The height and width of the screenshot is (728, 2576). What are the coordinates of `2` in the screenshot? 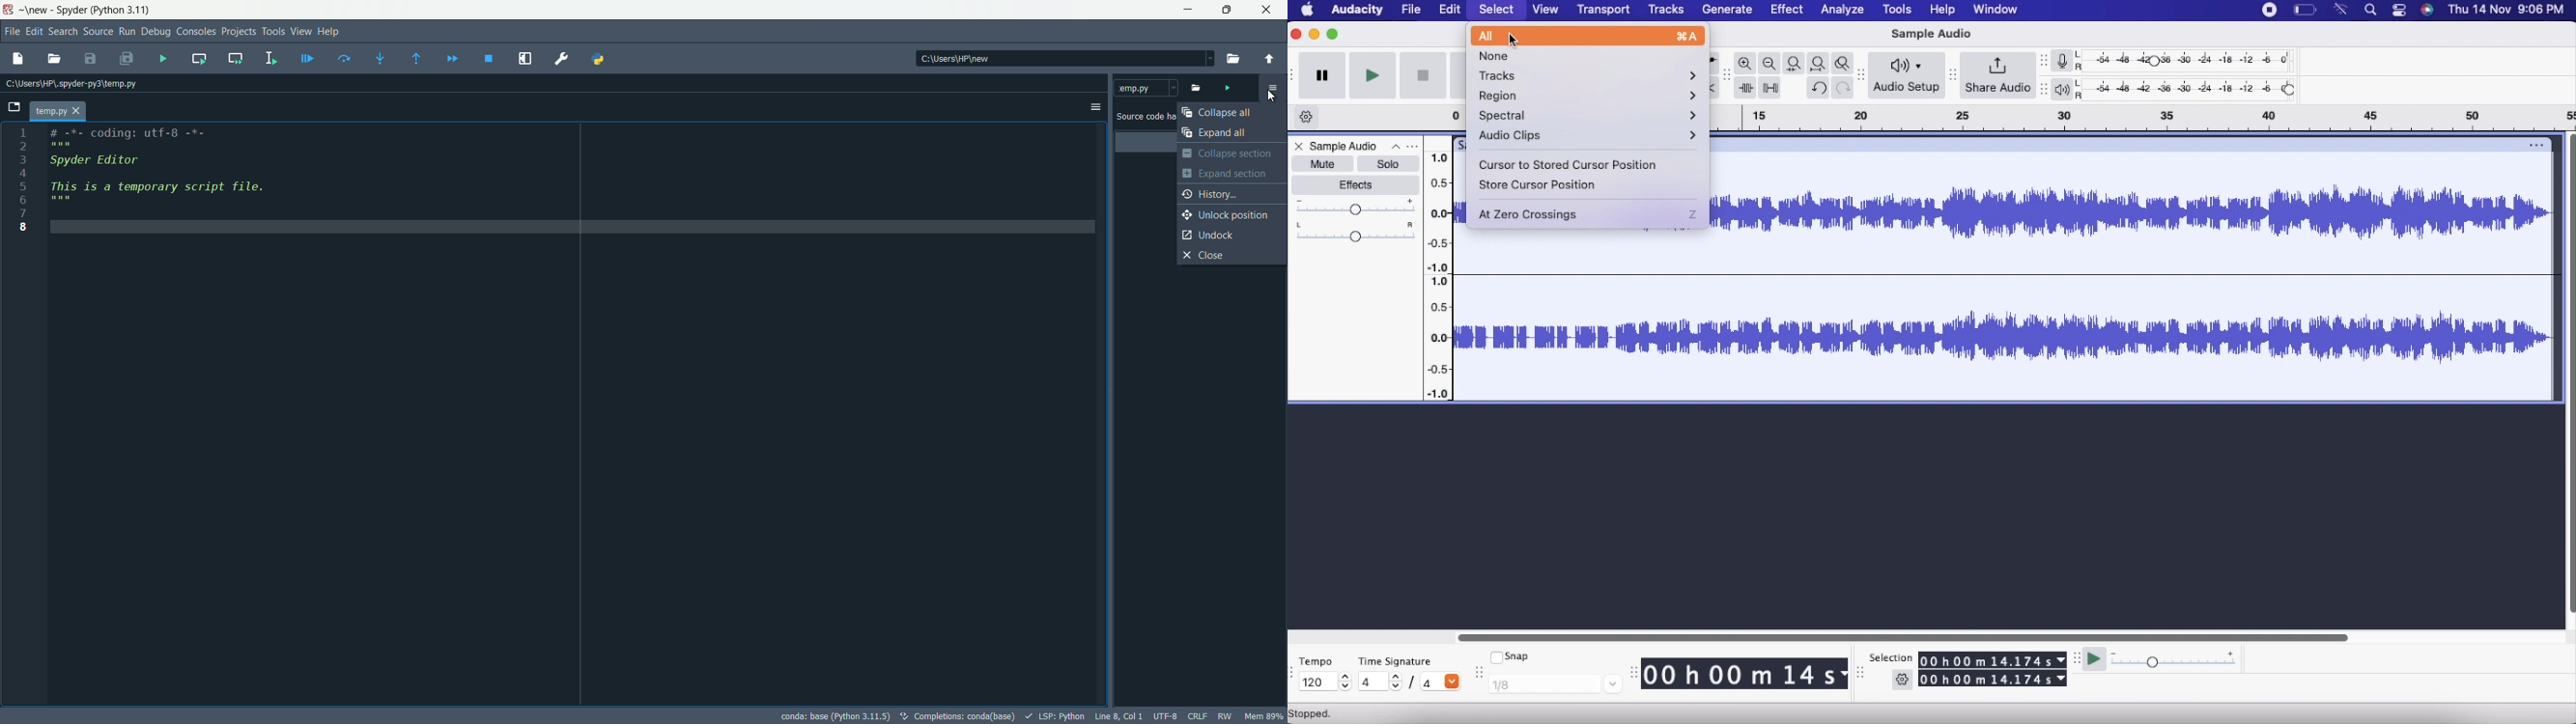 It's located at (25, 145).